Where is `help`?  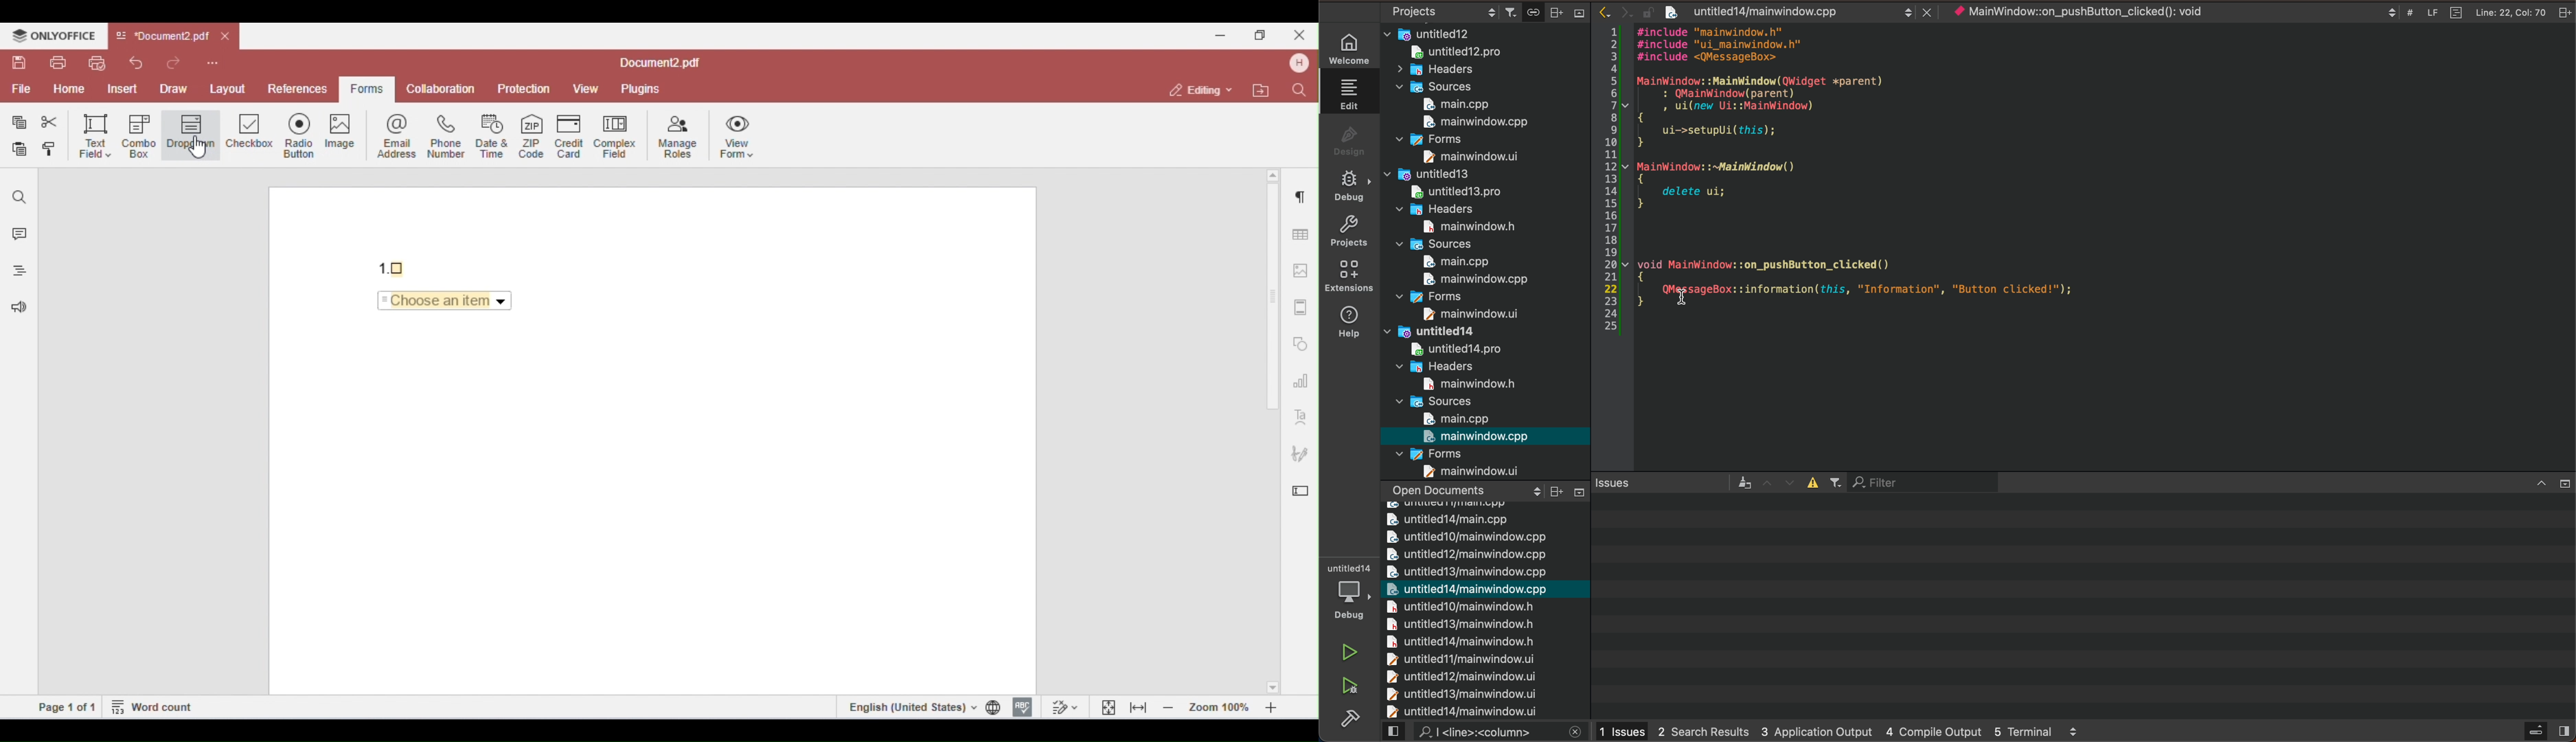
help is located at coordinates (1345, 322).